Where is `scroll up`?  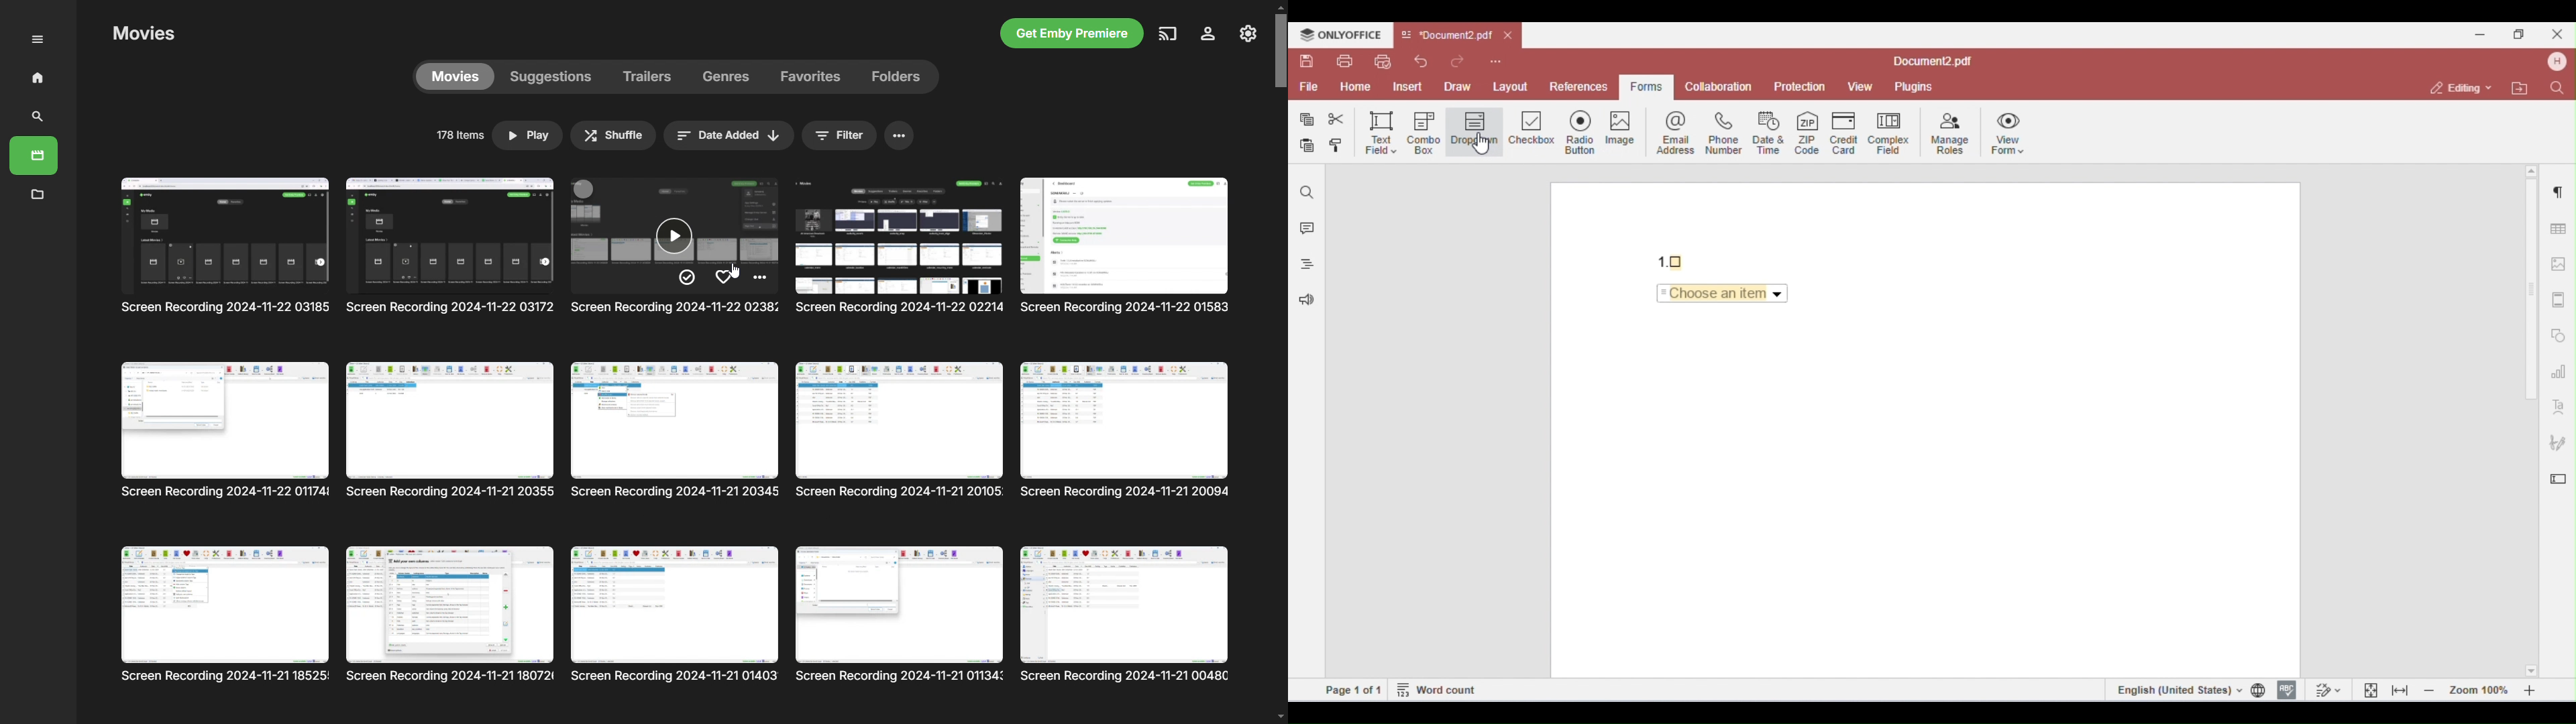
scroll up is located at coordinates (1280, 7).